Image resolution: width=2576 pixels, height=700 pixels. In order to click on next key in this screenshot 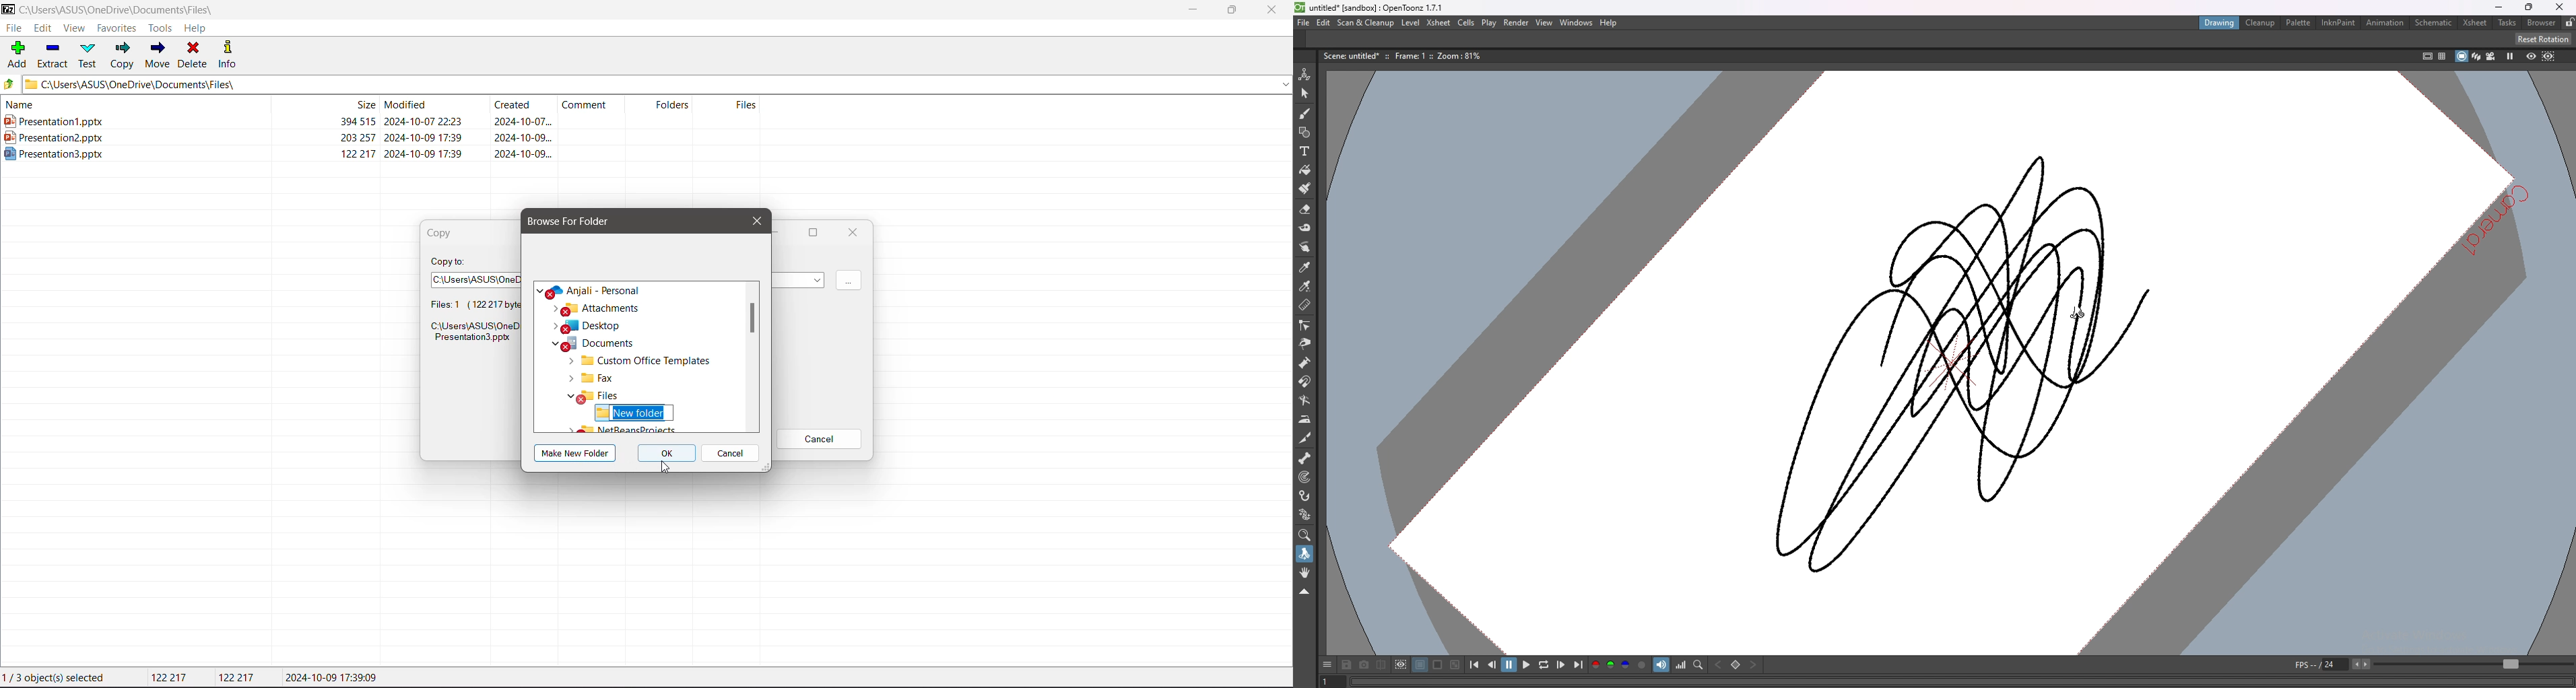, I will do `click(1752, 665)`.